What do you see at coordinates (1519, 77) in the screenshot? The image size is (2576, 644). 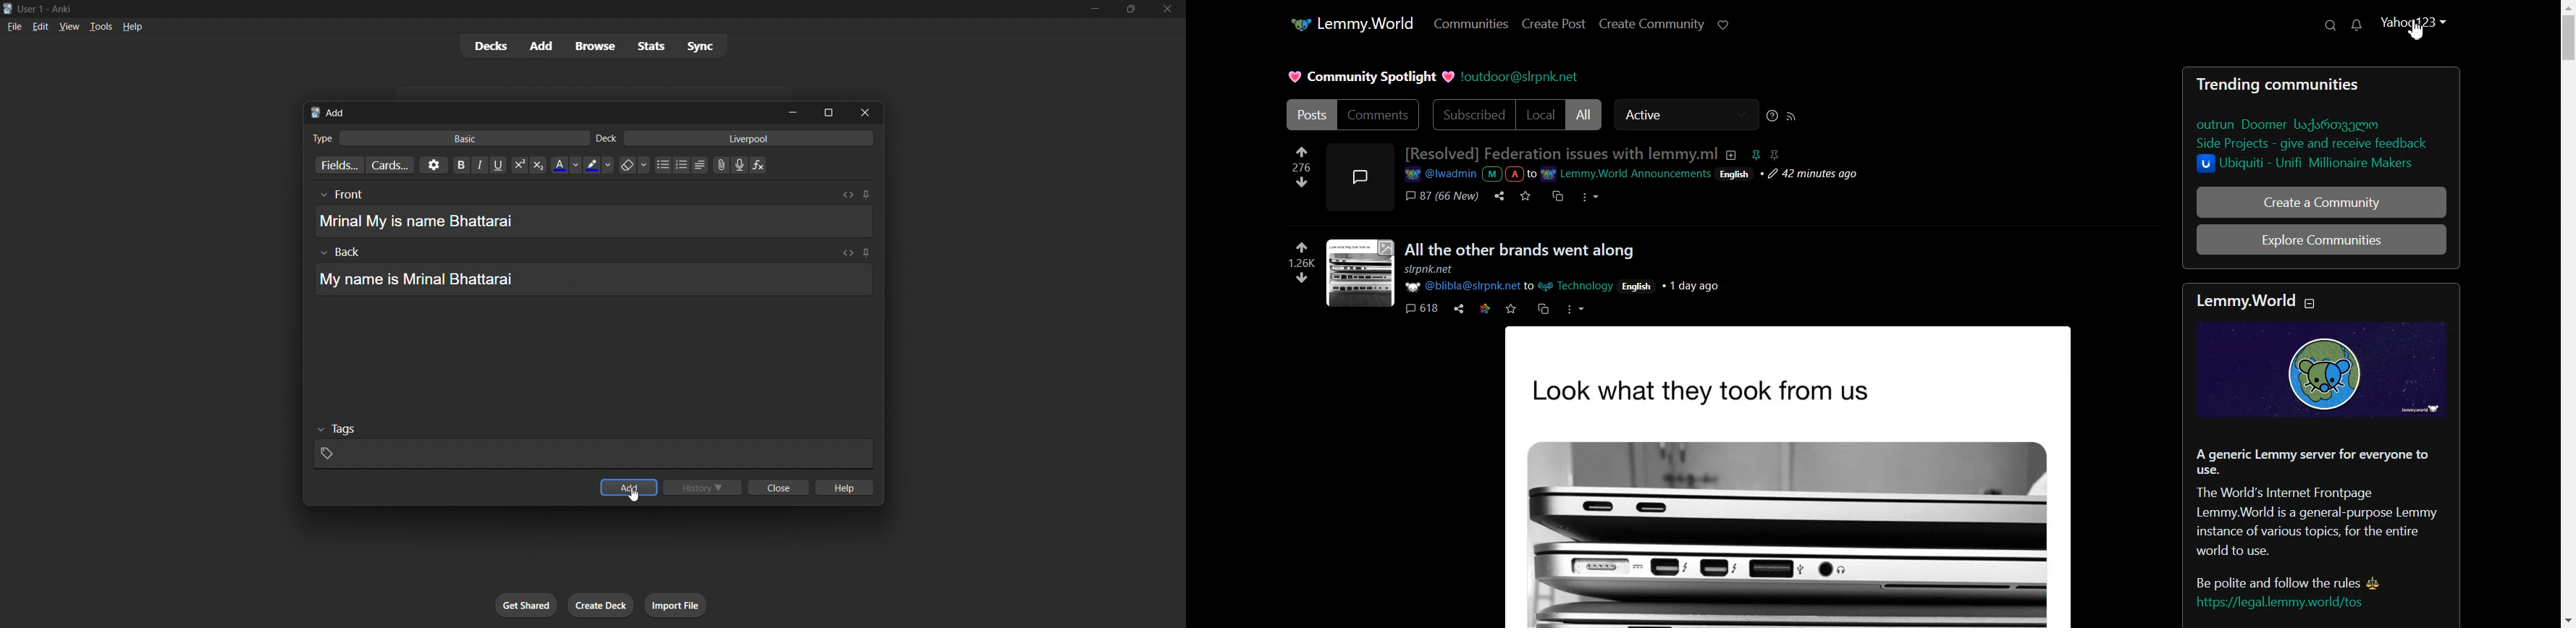 I see `!outdoor@slrpnk.net` at bounding box center [1519, 77].